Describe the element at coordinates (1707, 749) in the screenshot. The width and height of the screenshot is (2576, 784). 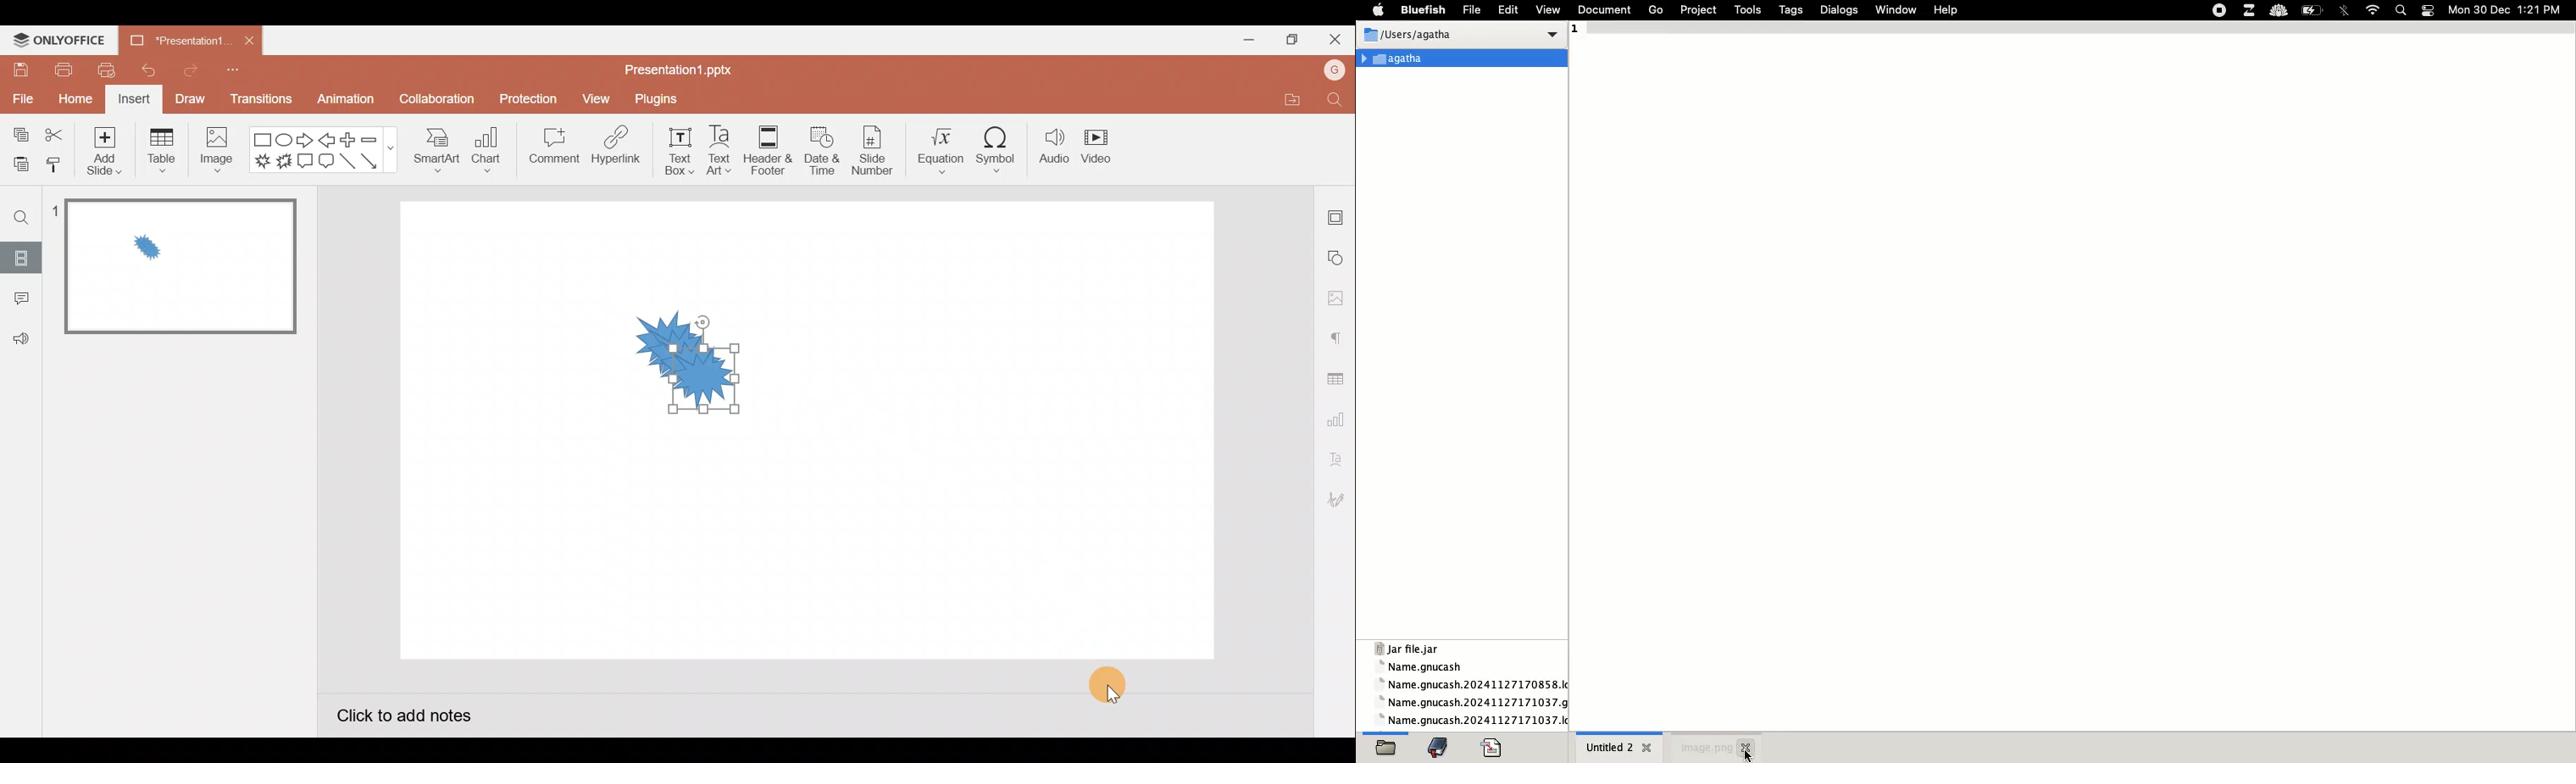
I see `image.png` at that location.